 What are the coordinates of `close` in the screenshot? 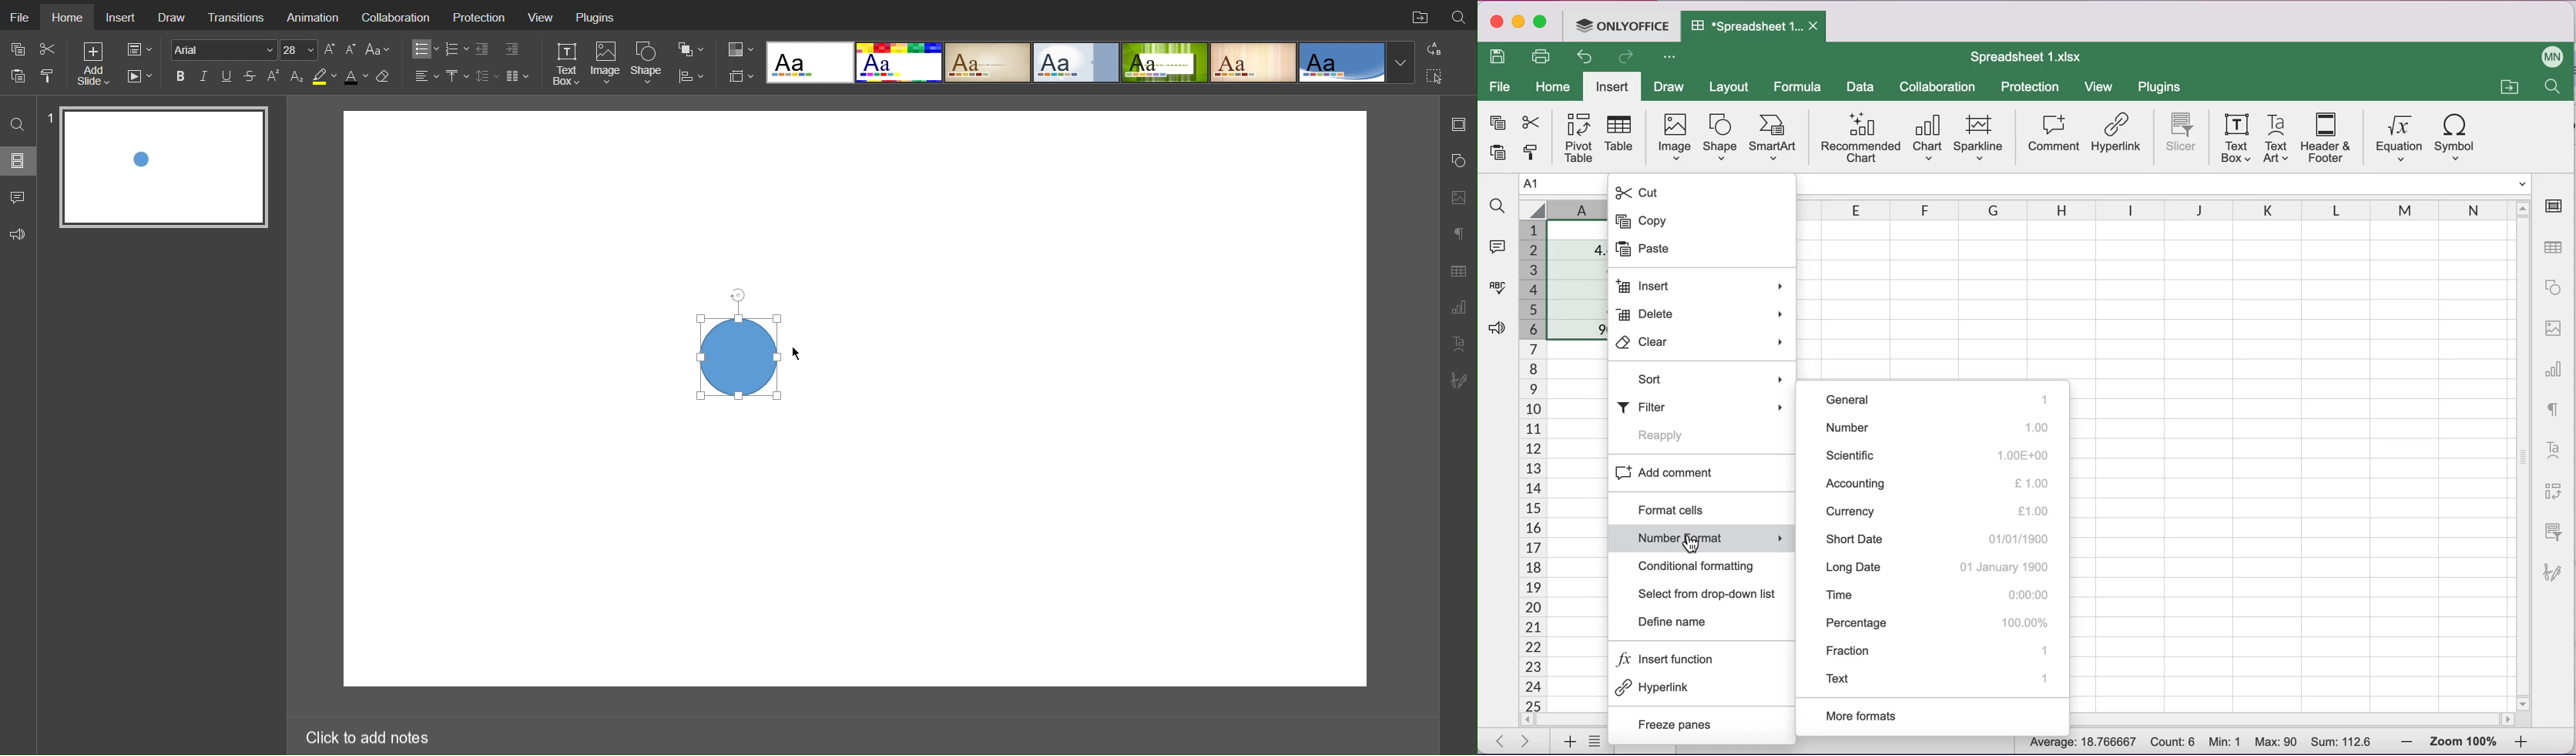 It's located at (1496, 26).